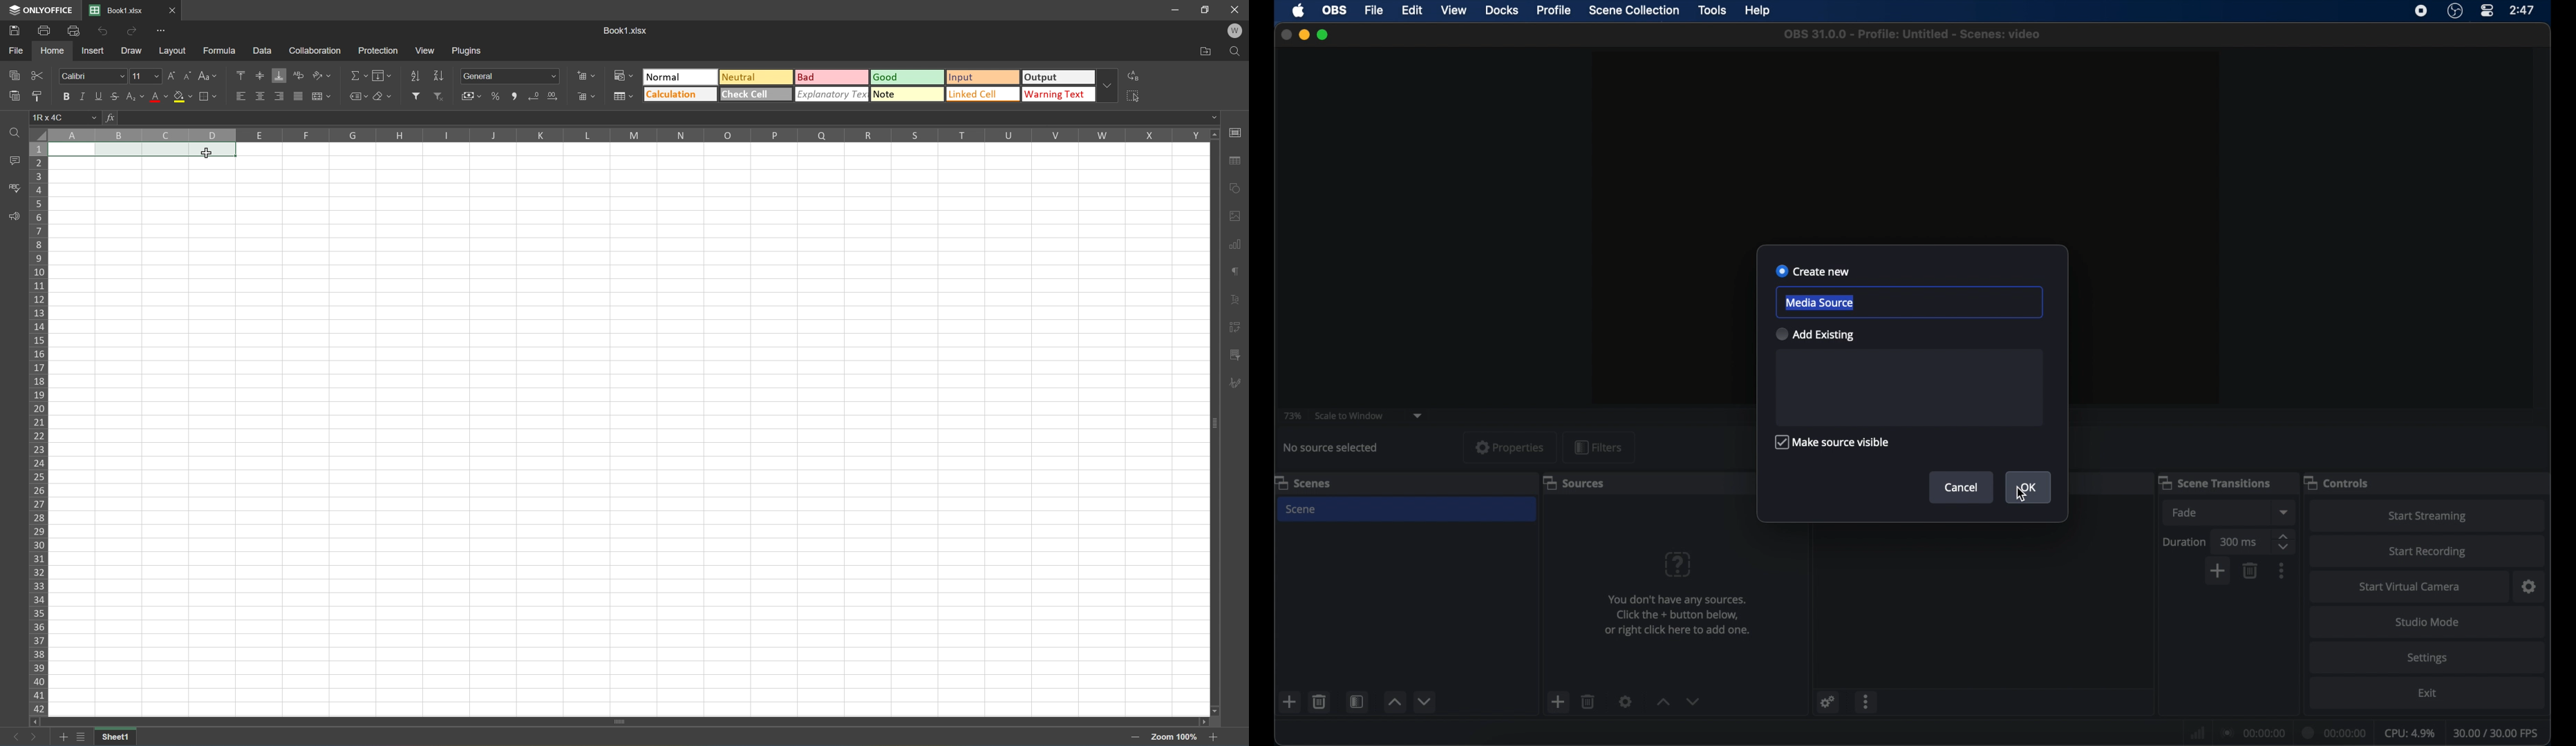  I want to click on Align left, so click(239, 97).